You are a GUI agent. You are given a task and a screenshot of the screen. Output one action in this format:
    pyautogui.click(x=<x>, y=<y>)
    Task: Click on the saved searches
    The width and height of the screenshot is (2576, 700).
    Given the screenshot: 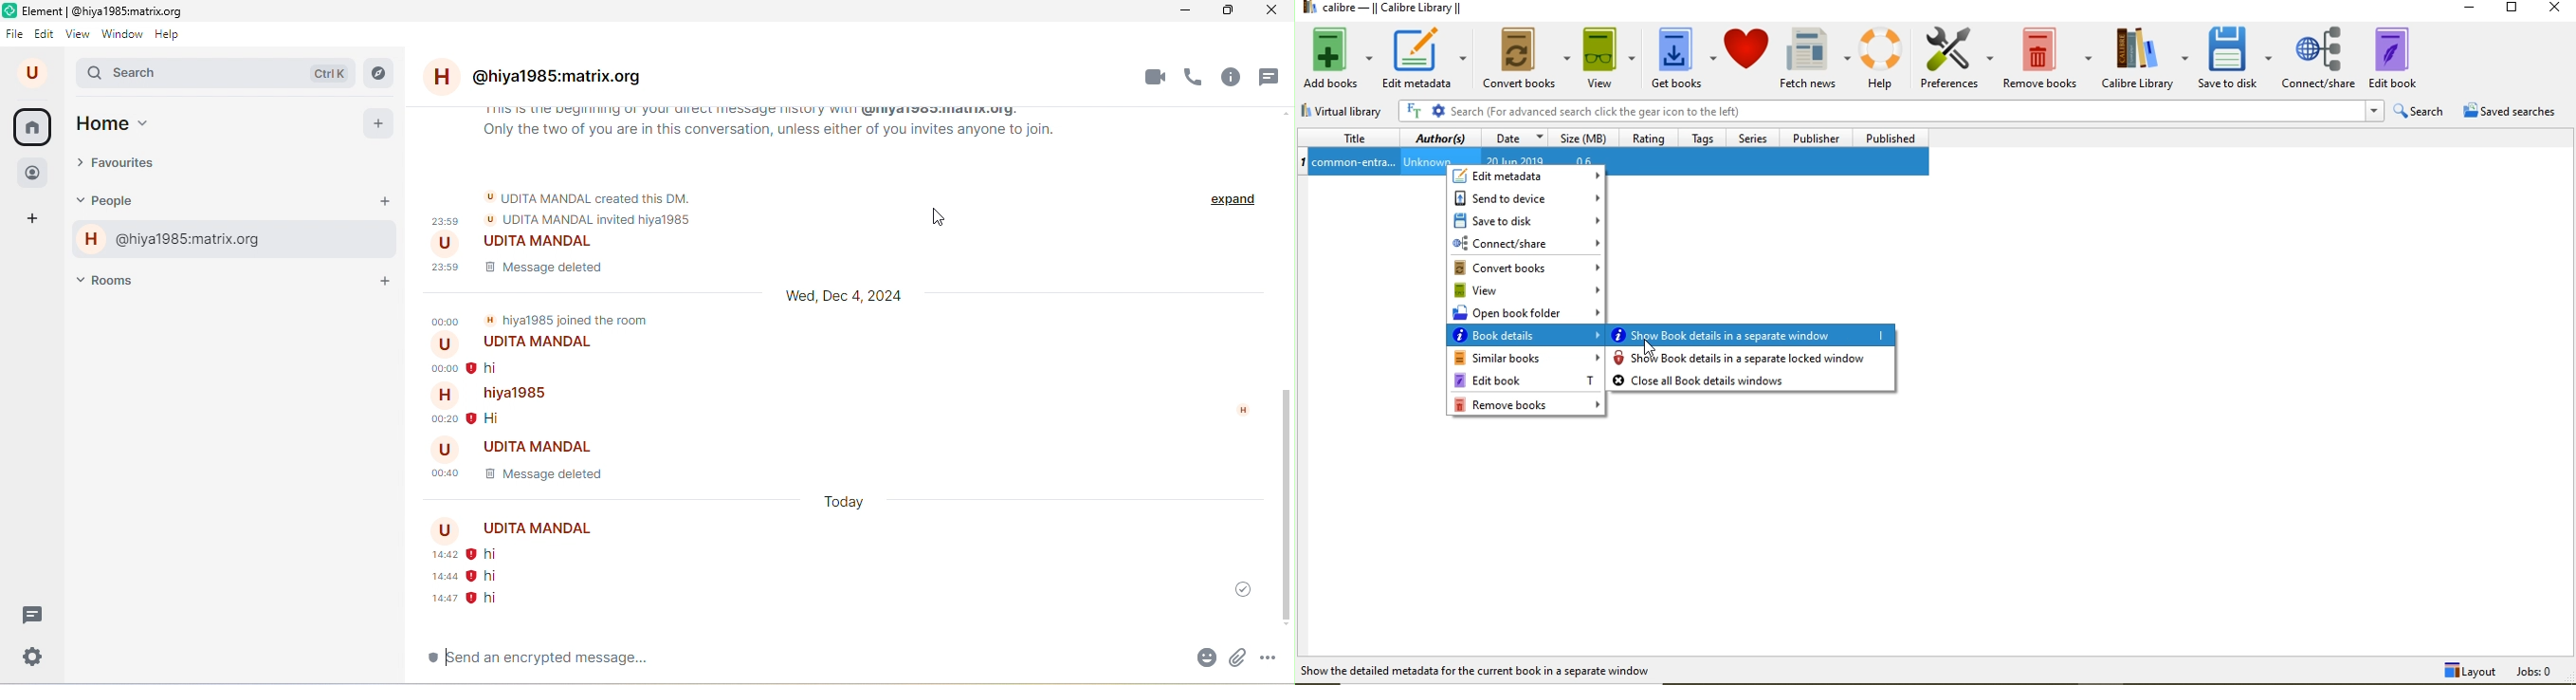 What is the action you would take?
    pyautogui.click(x=2514, y=111)
    